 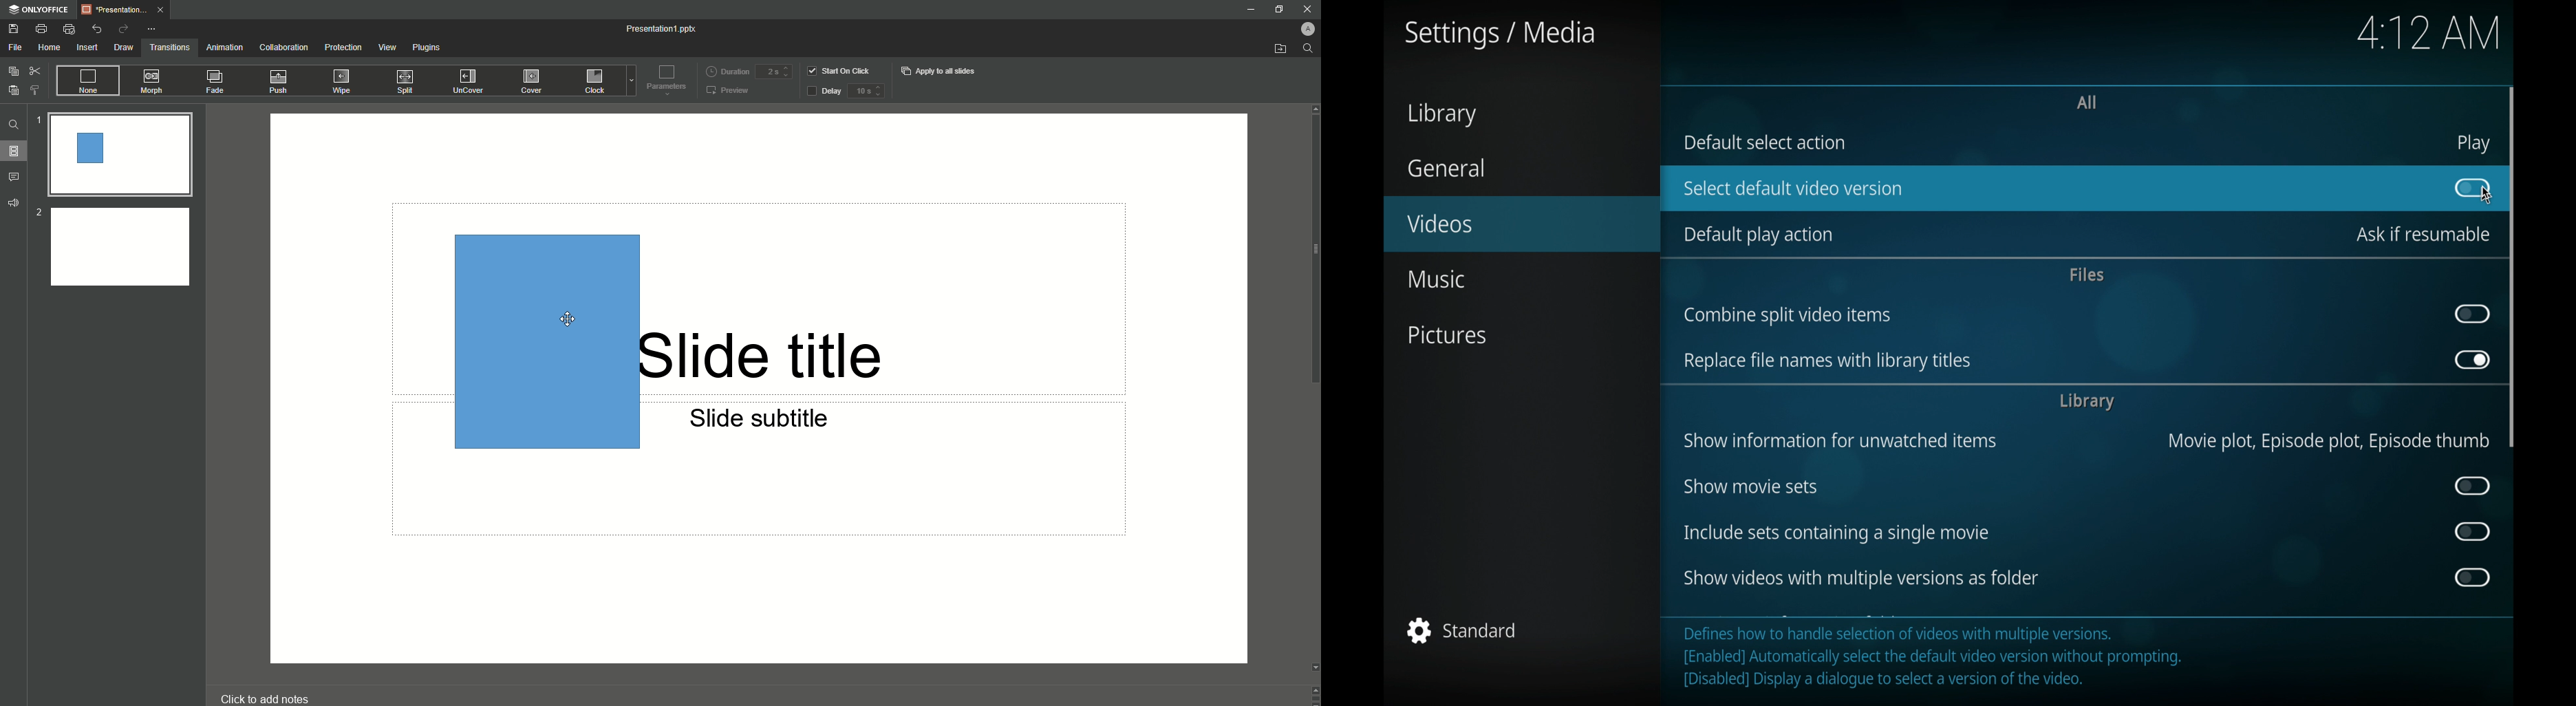 I want to click on Cut, so click(x=38, y=69).